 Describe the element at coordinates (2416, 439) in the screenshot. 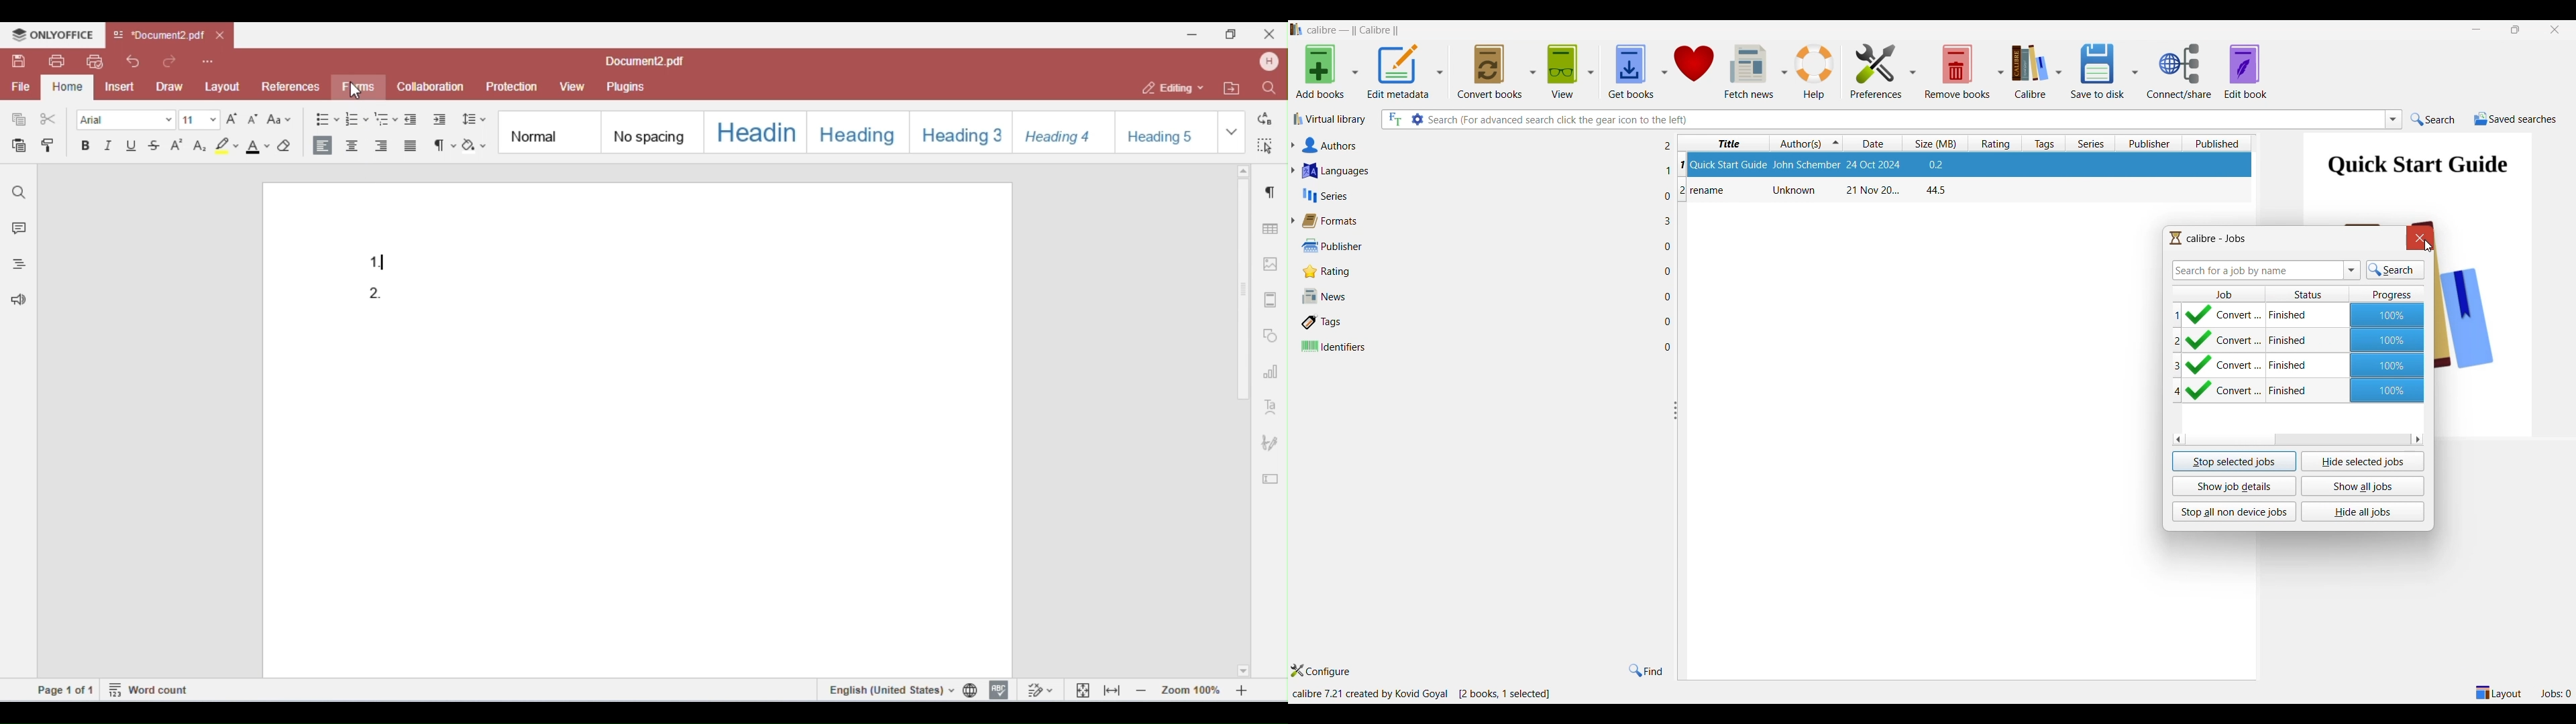

I see `Quick slide to right` at that location.